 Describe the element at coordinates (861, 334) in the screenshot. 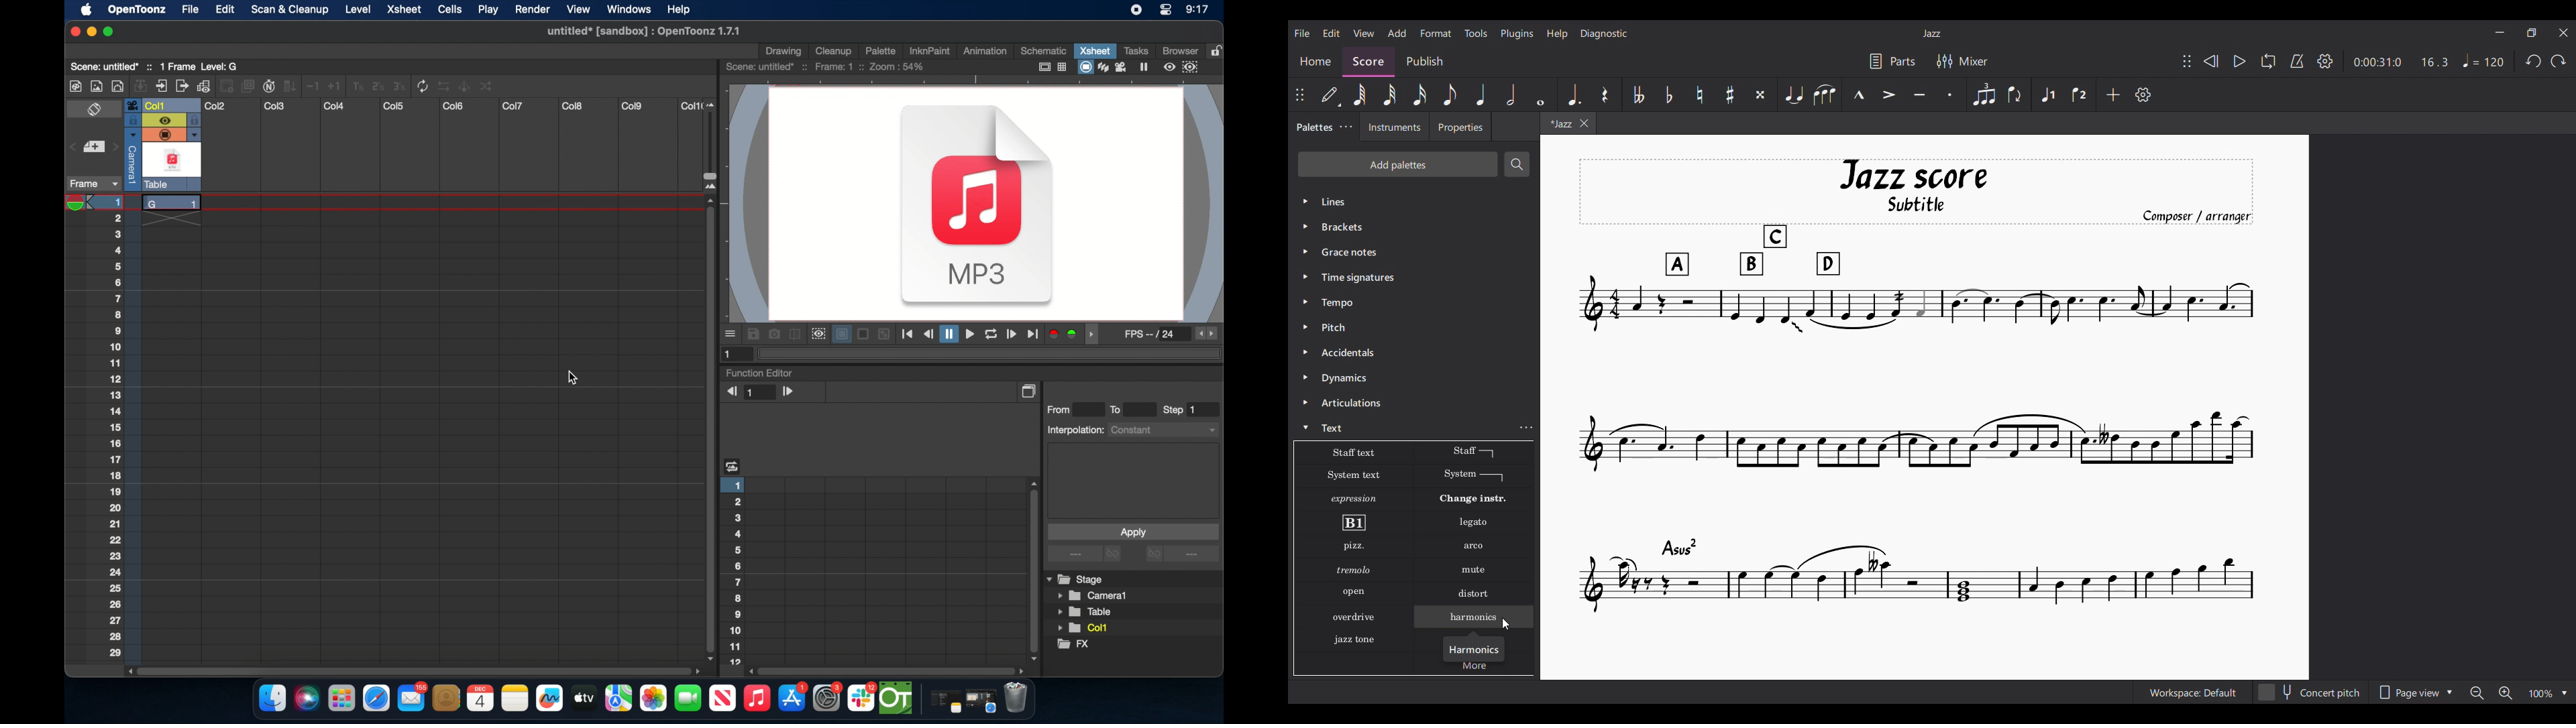

I see `backgrounds` at that location.